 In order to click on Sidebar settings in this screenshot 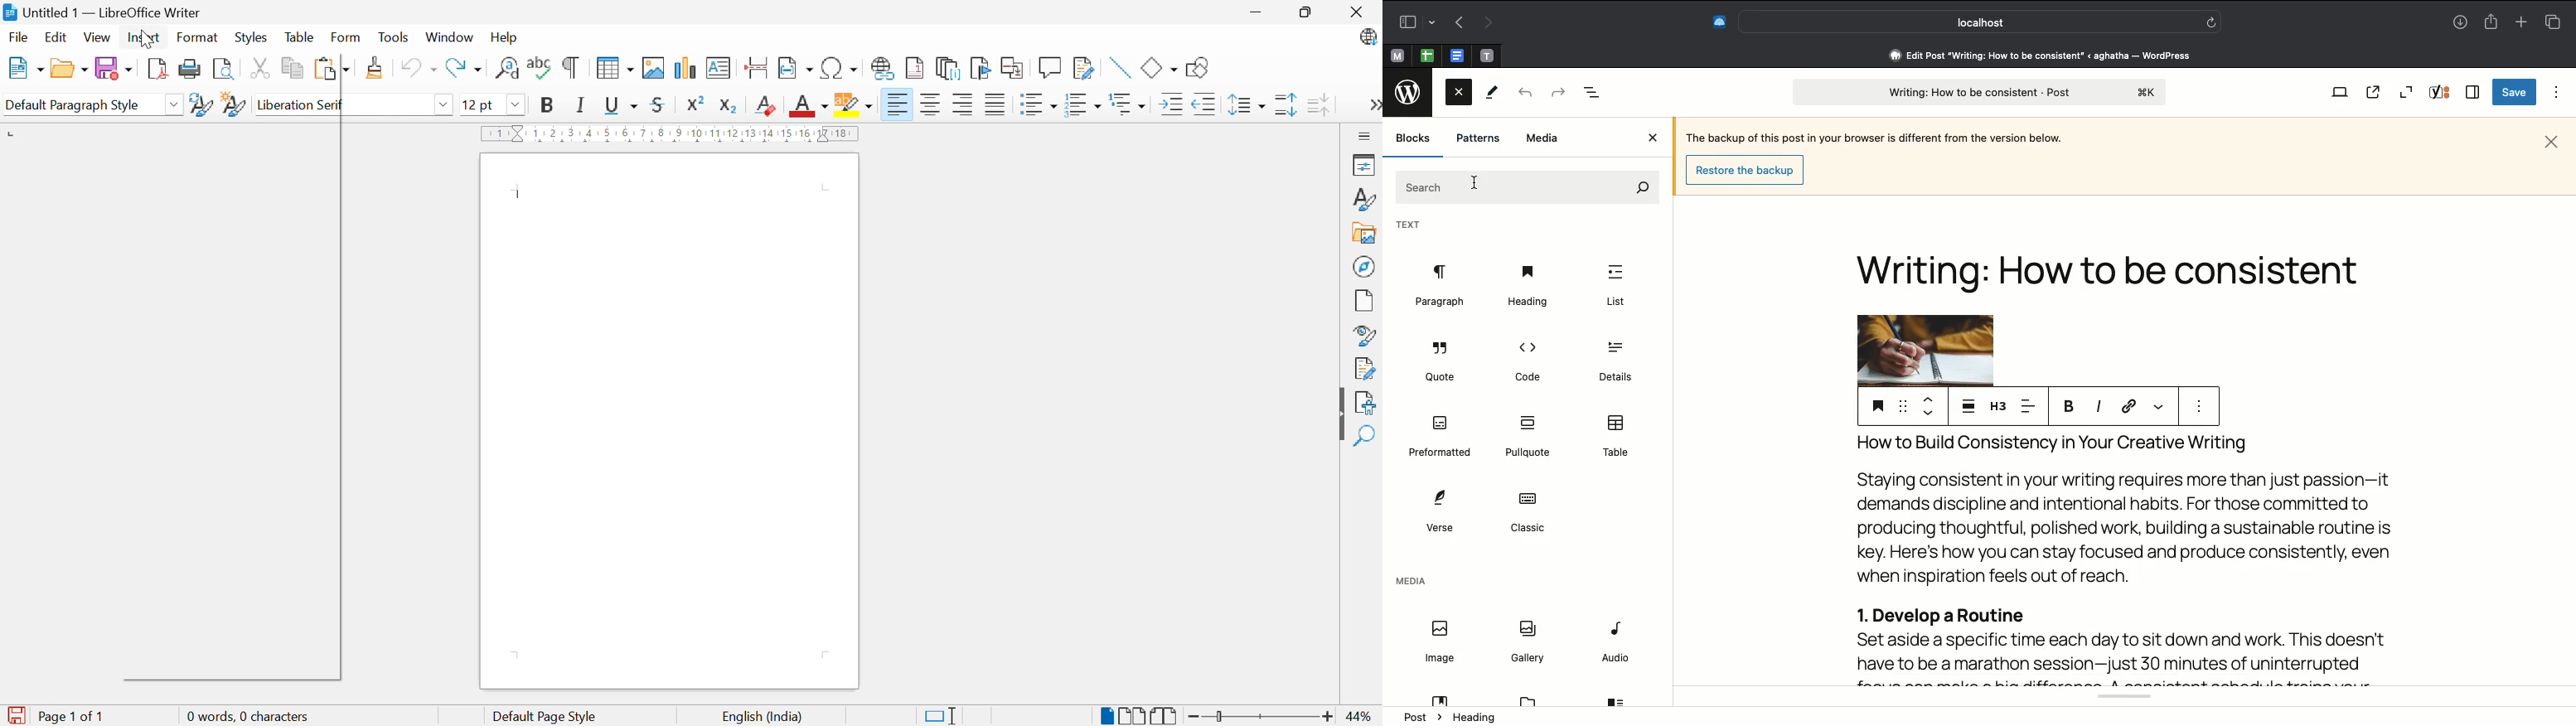, I will do `click(1368, 135)`.